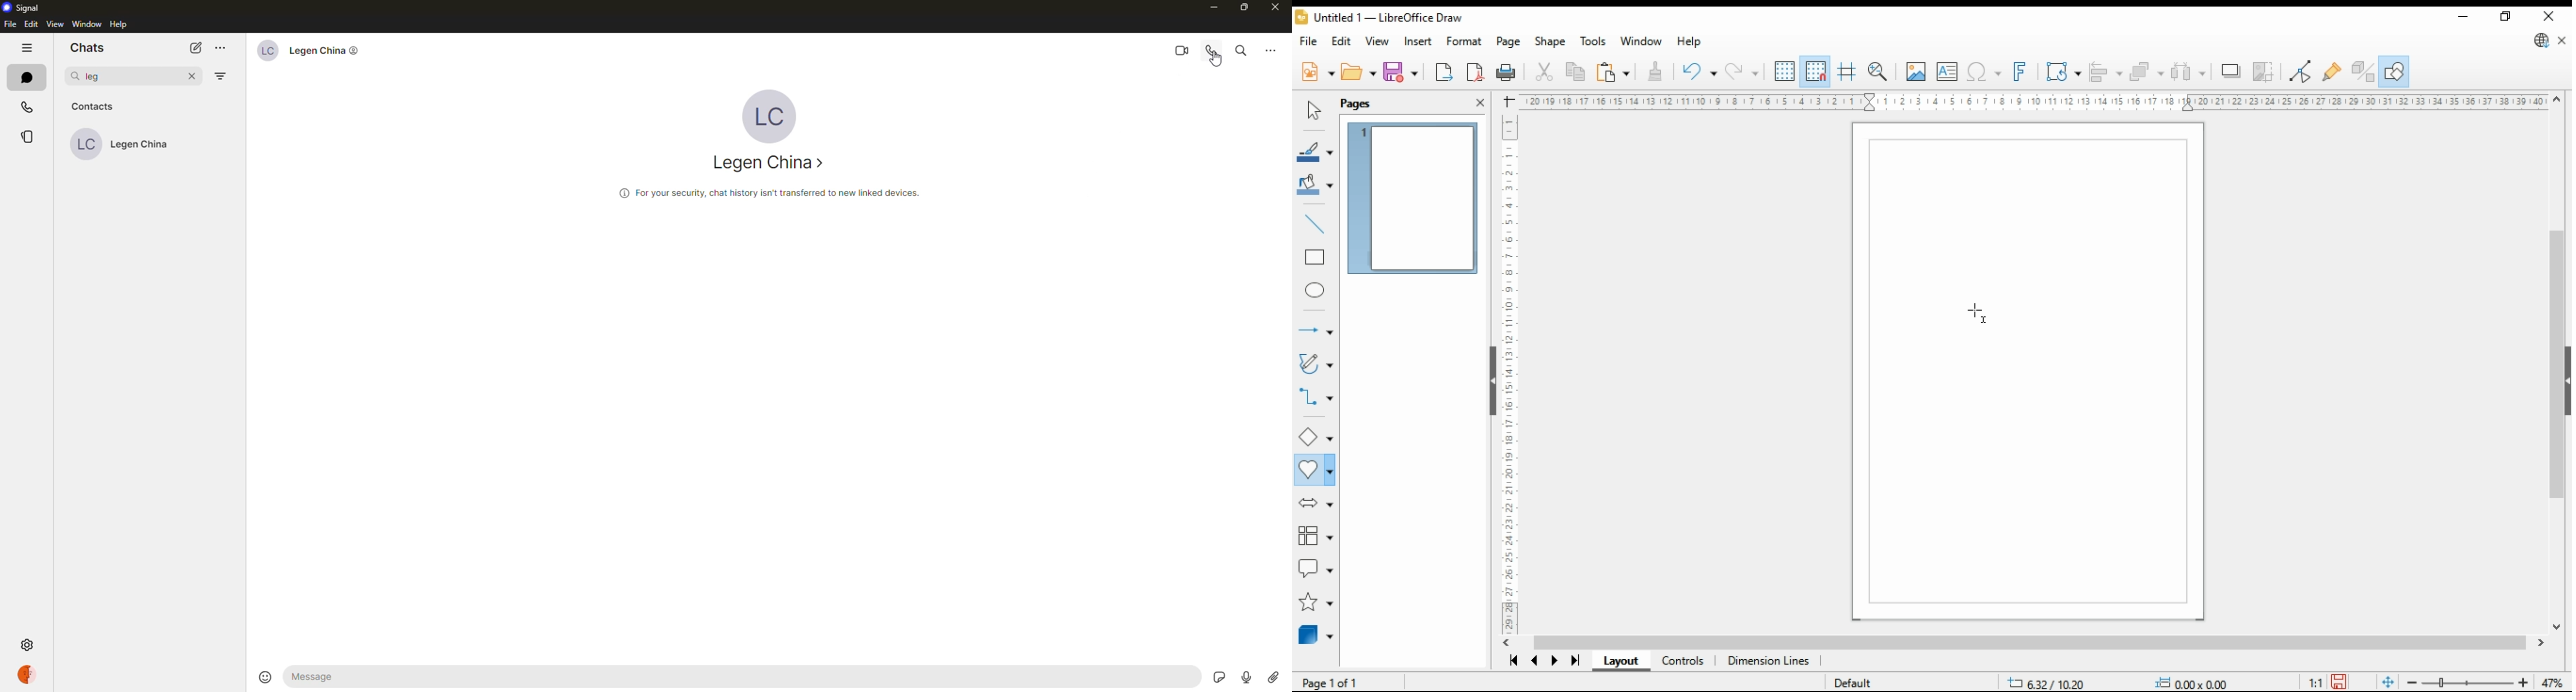  What do you see at coordinates (1242, 50) in the screenshot?
I see `search` at bounding box center [1242, 50].